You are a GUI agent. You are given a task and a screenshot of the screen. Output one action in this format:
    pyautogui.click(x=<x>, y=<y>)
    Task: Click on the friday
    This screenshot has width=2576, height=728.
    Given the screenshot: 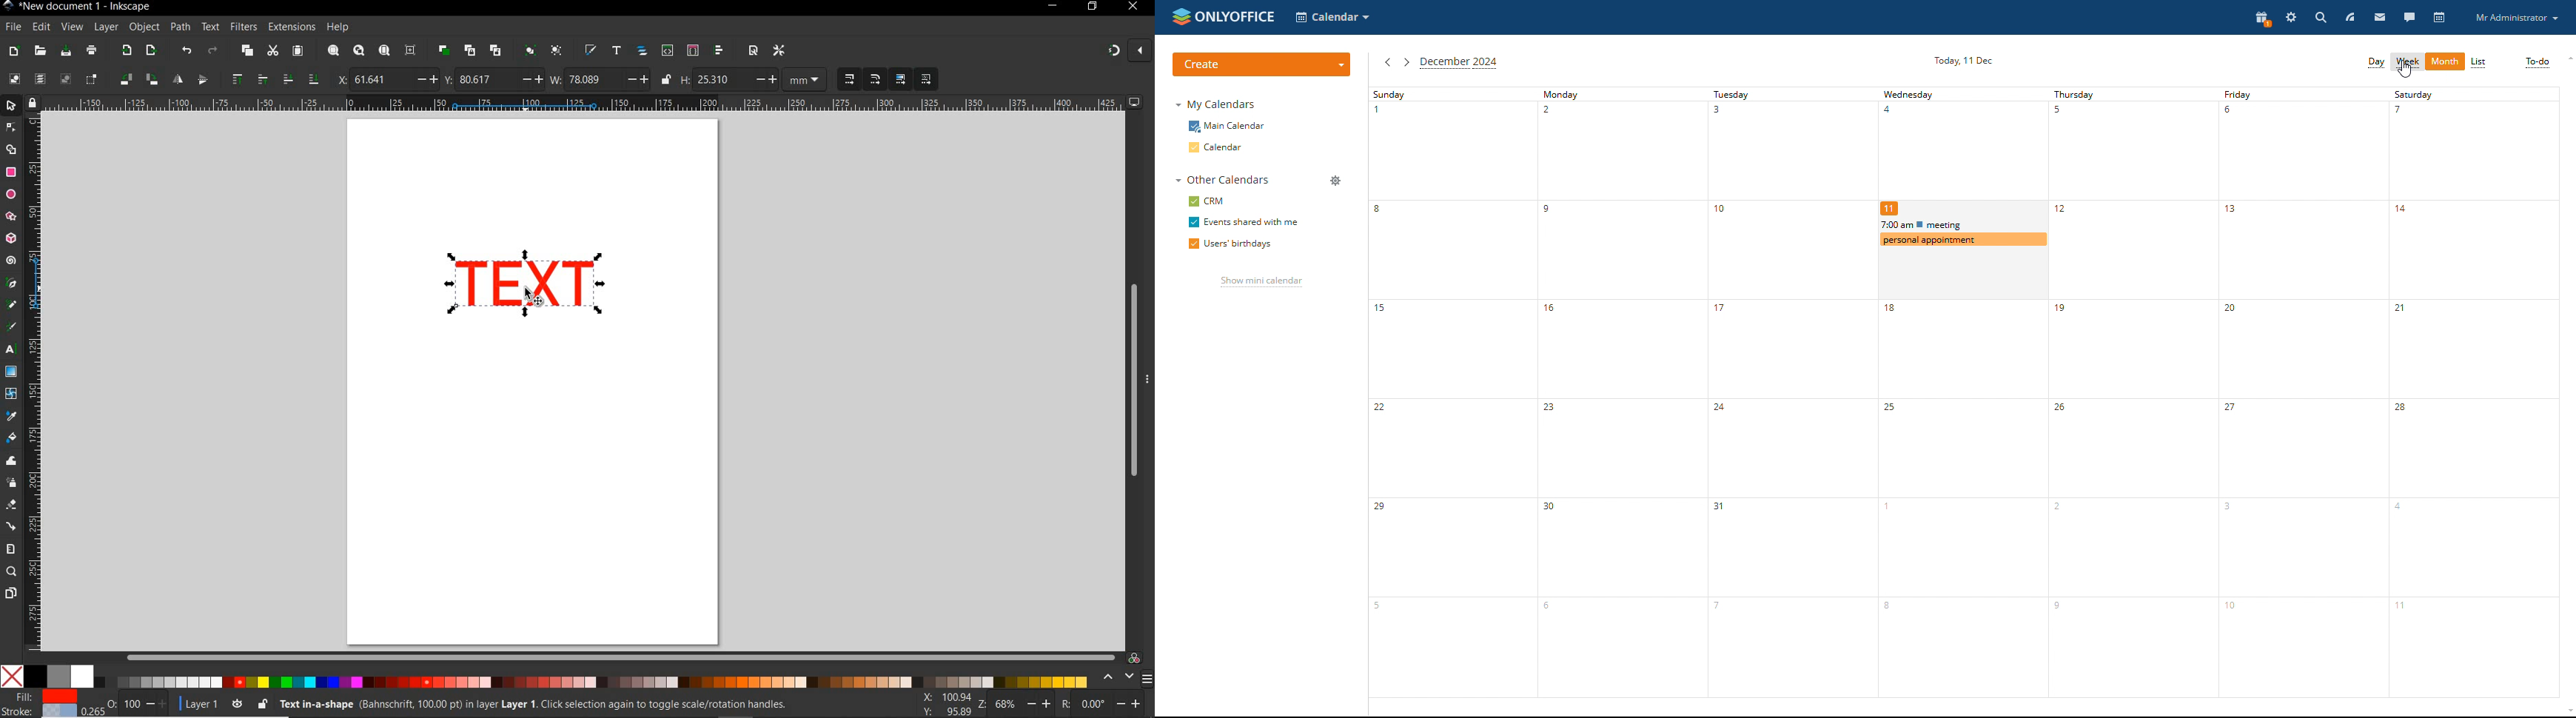 What is the action you would take?
    pyautogui.click(x=2304, y=392)
    